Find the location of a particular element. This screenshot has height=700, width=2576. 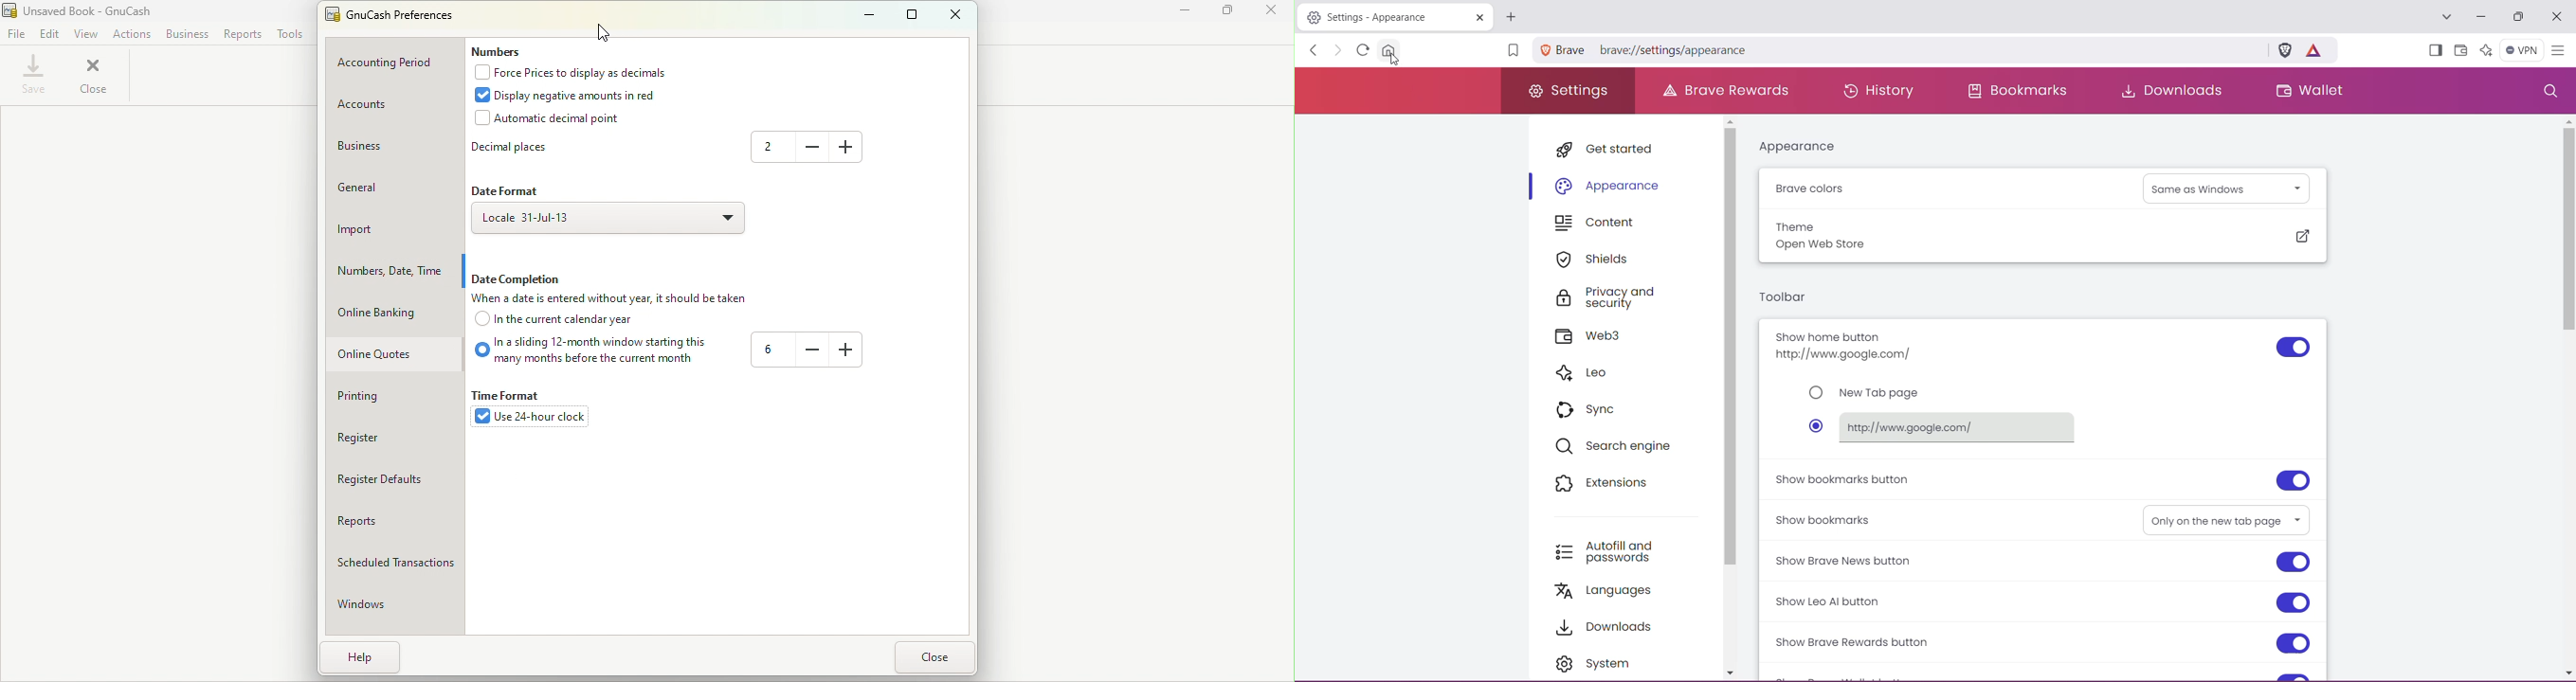

cursor is located at coordinates (602, 28).